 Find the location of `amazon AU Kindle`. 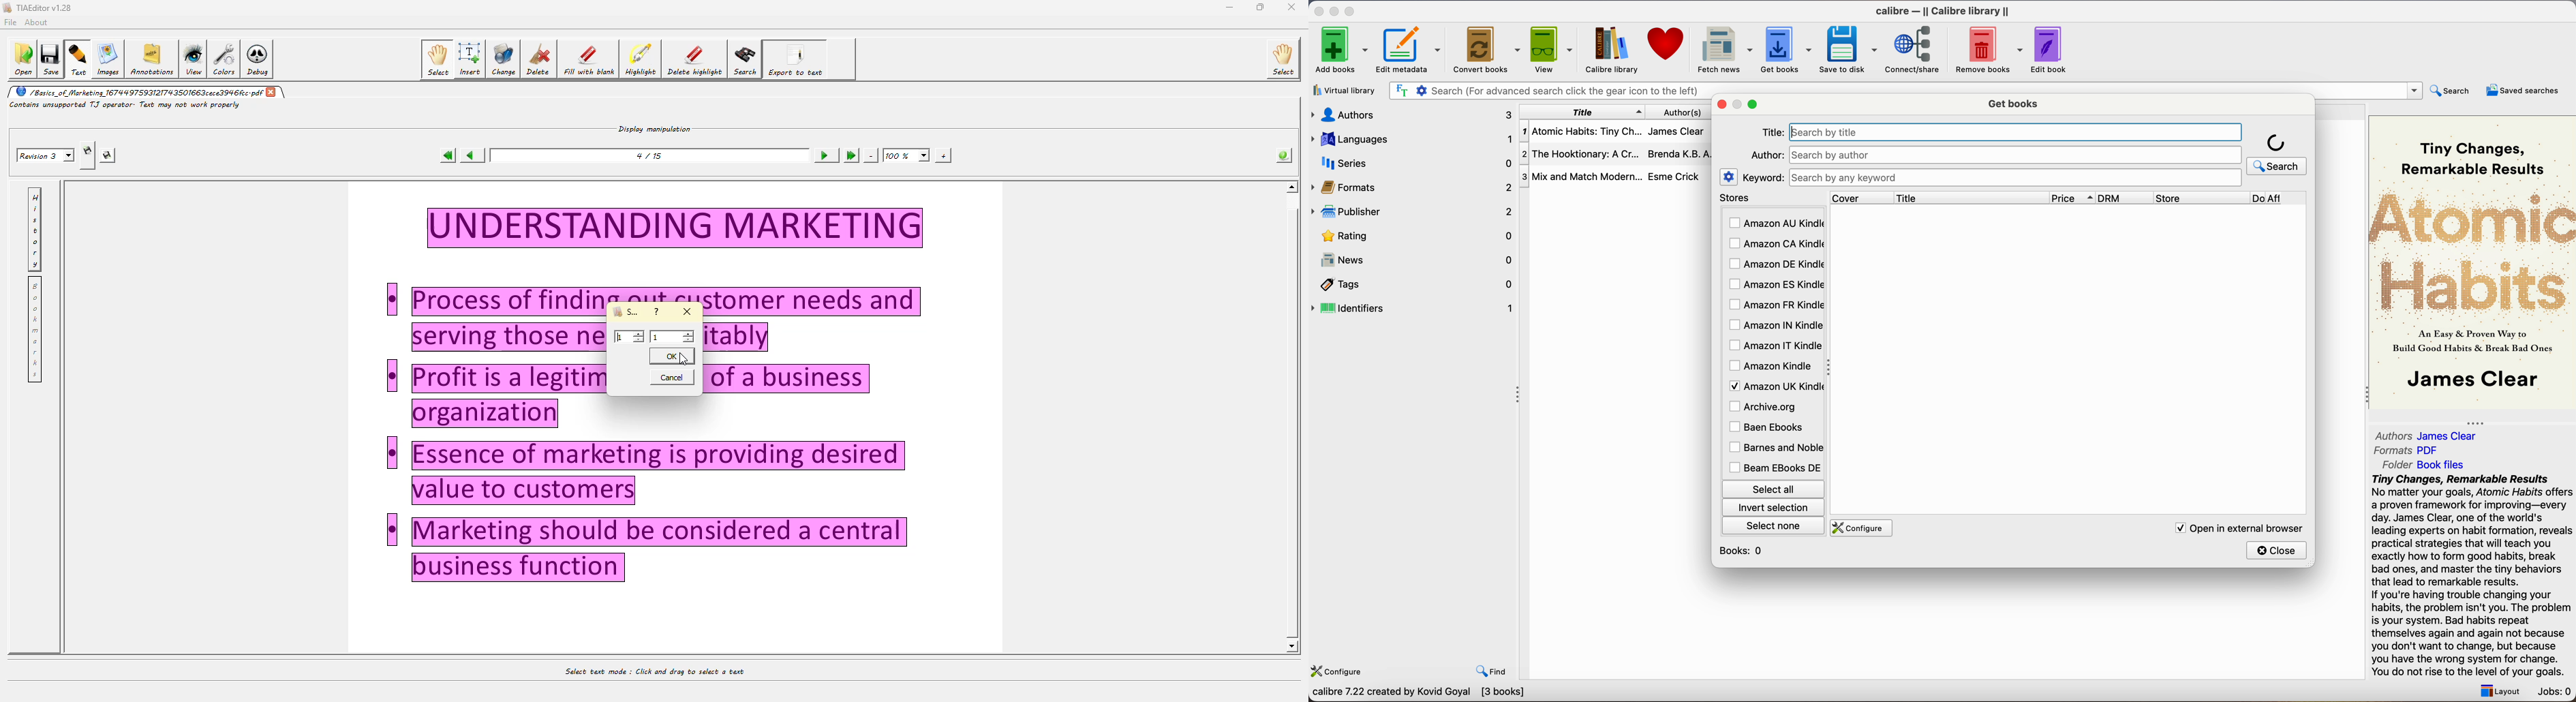

amazon AU Kindle is located at coordinates (1776, 224).